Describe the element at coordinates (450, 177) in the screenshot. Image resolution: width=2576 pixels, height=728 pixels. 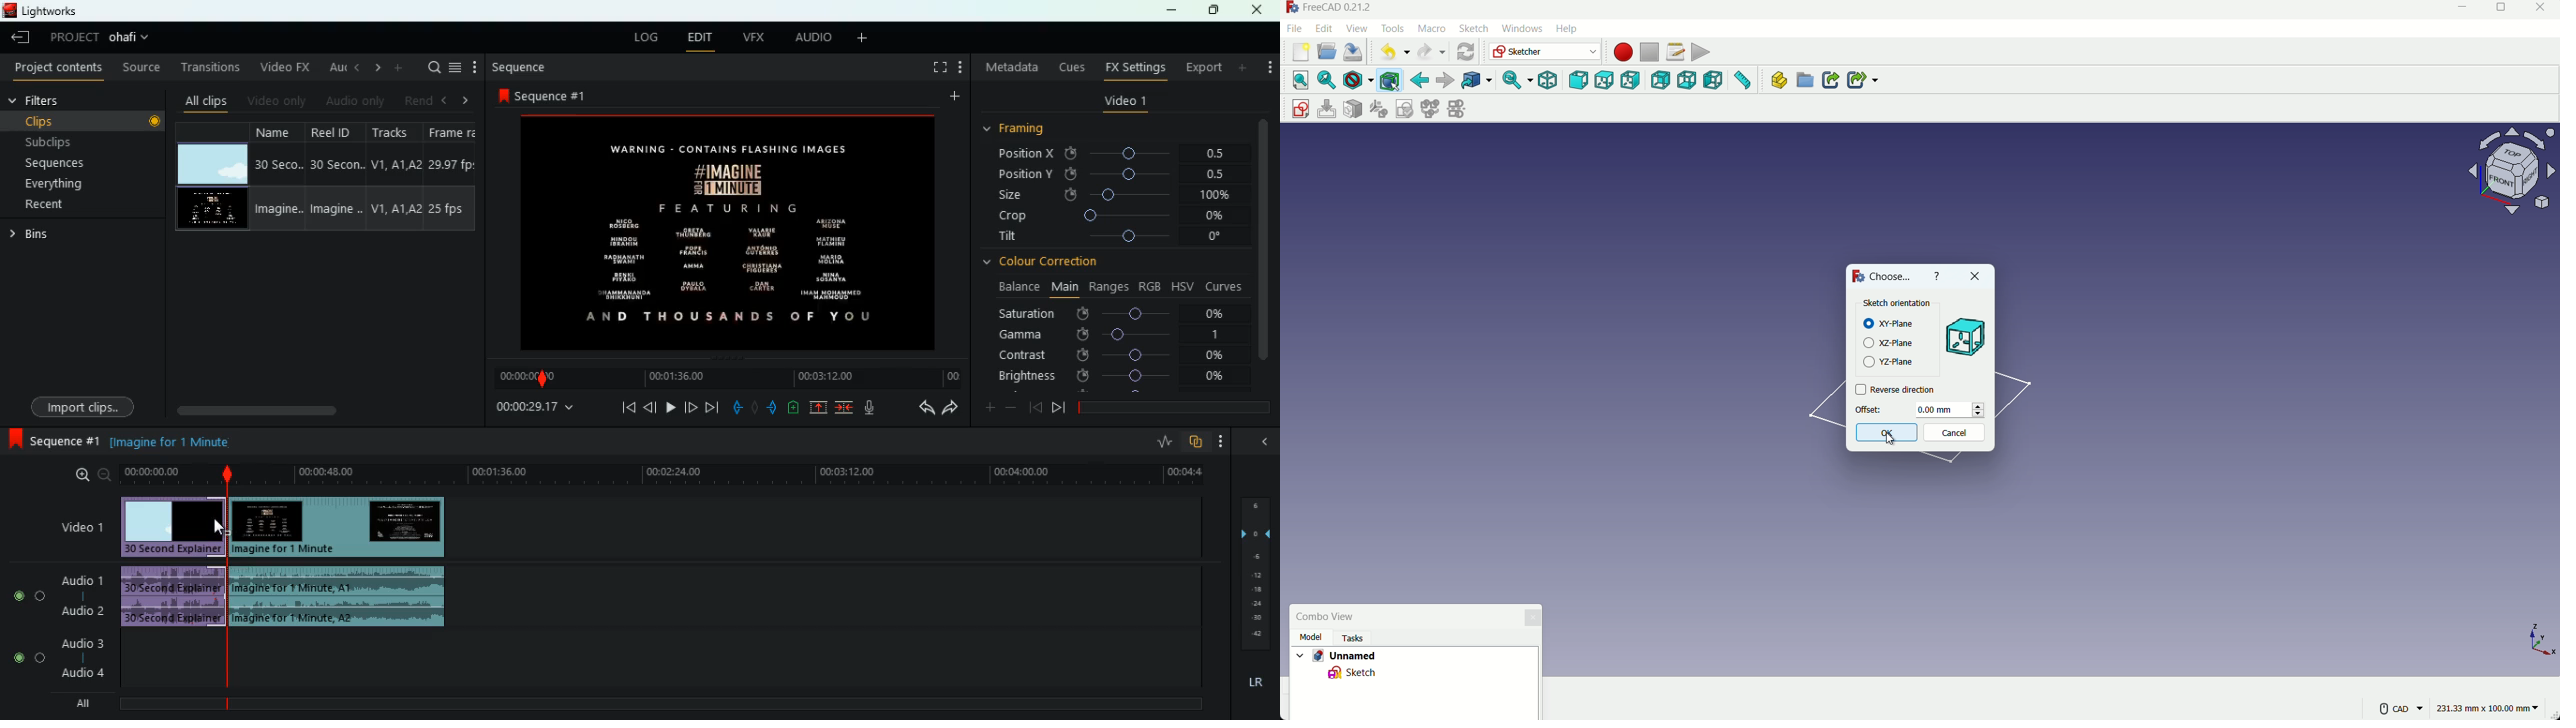
I see `frame` at that location.